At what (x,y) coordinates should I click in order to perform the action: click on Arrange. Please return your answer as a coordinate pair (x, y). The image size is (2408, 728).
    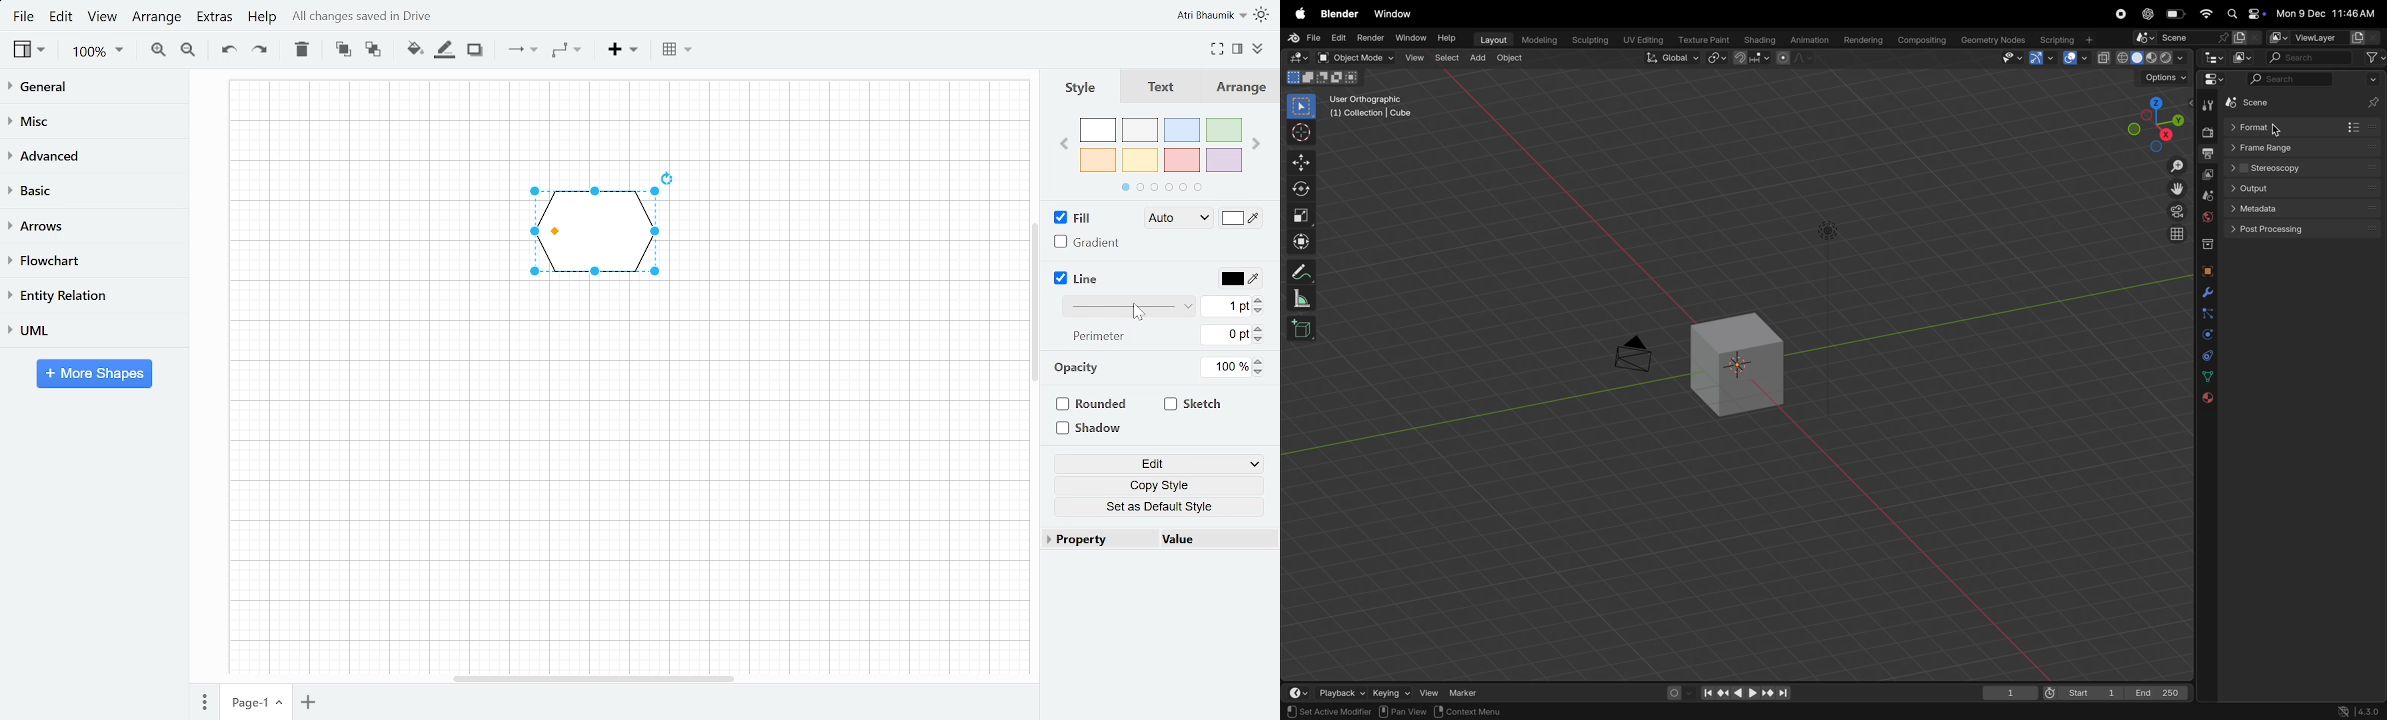
    Looking at the image, I should click on (1238, 88).